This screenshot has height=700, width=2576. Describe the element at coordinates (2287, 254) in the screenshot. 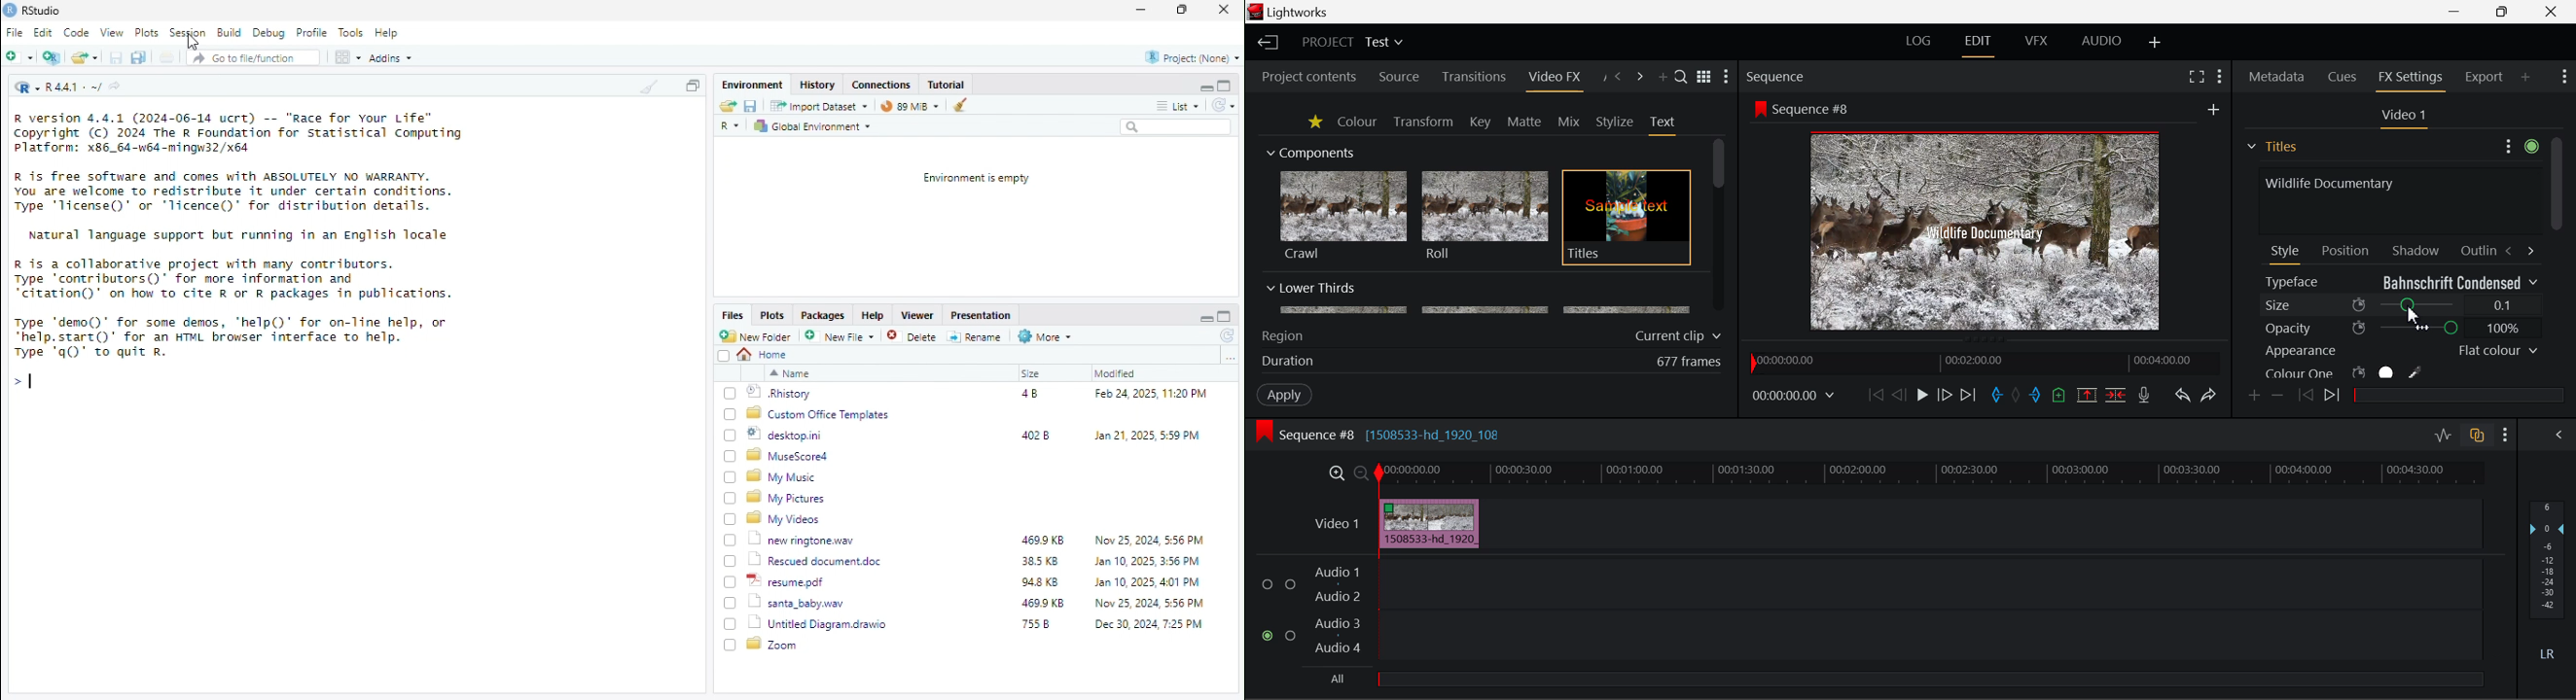

I see `Style Tab Open` at that location.